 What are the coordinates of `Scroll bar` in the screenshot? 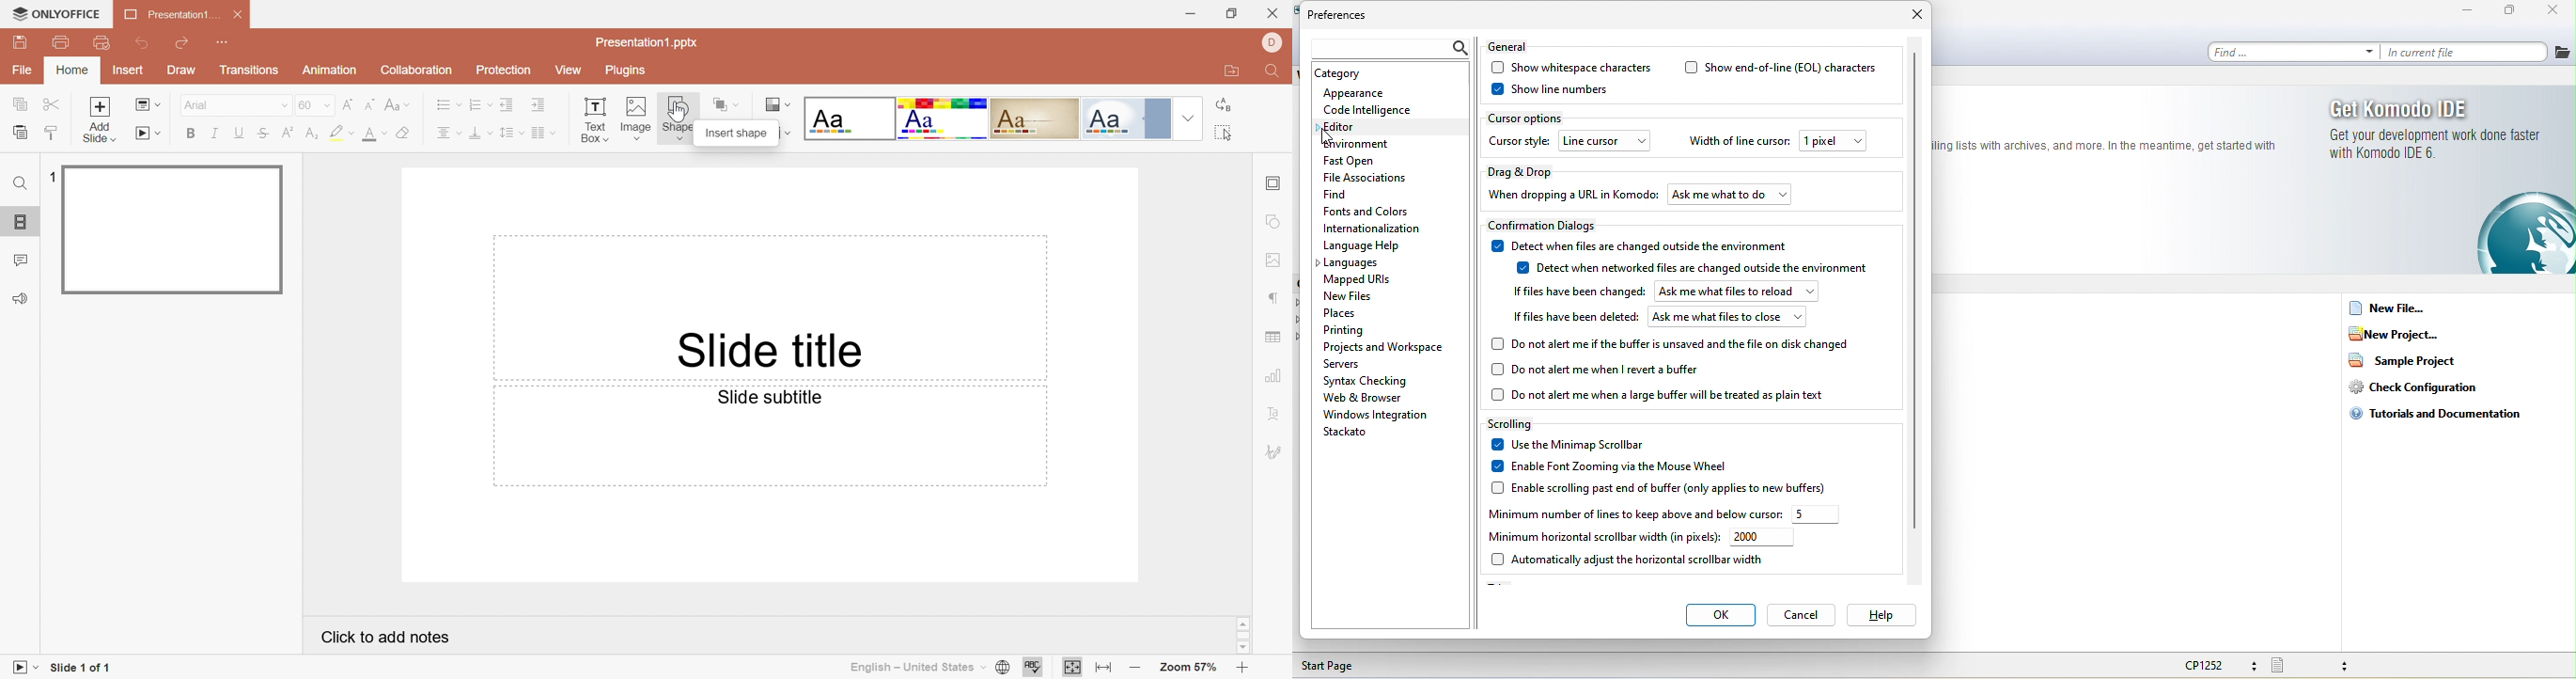 It's located at (1243, 636).